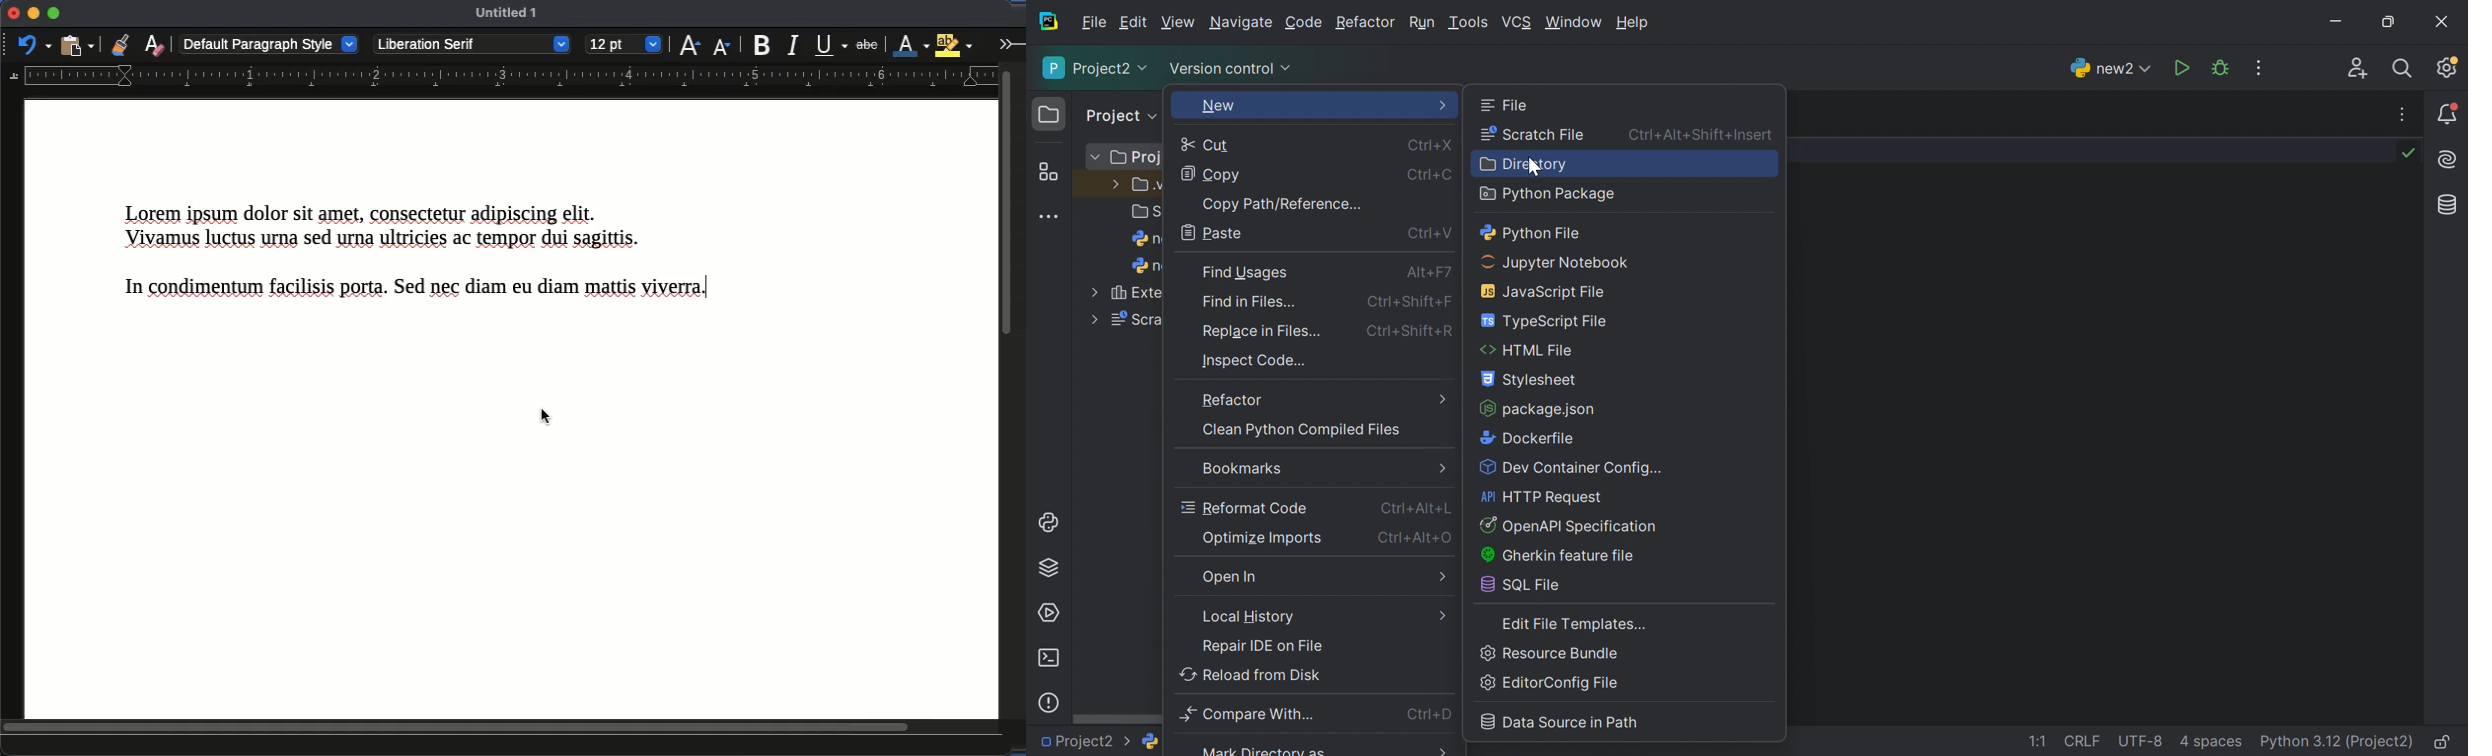 This screenshot has width=2492, height=756. What do you see at coordinates (1148, 184) in the screenshot?
I see `.v` at bounding box center [1148, 184].